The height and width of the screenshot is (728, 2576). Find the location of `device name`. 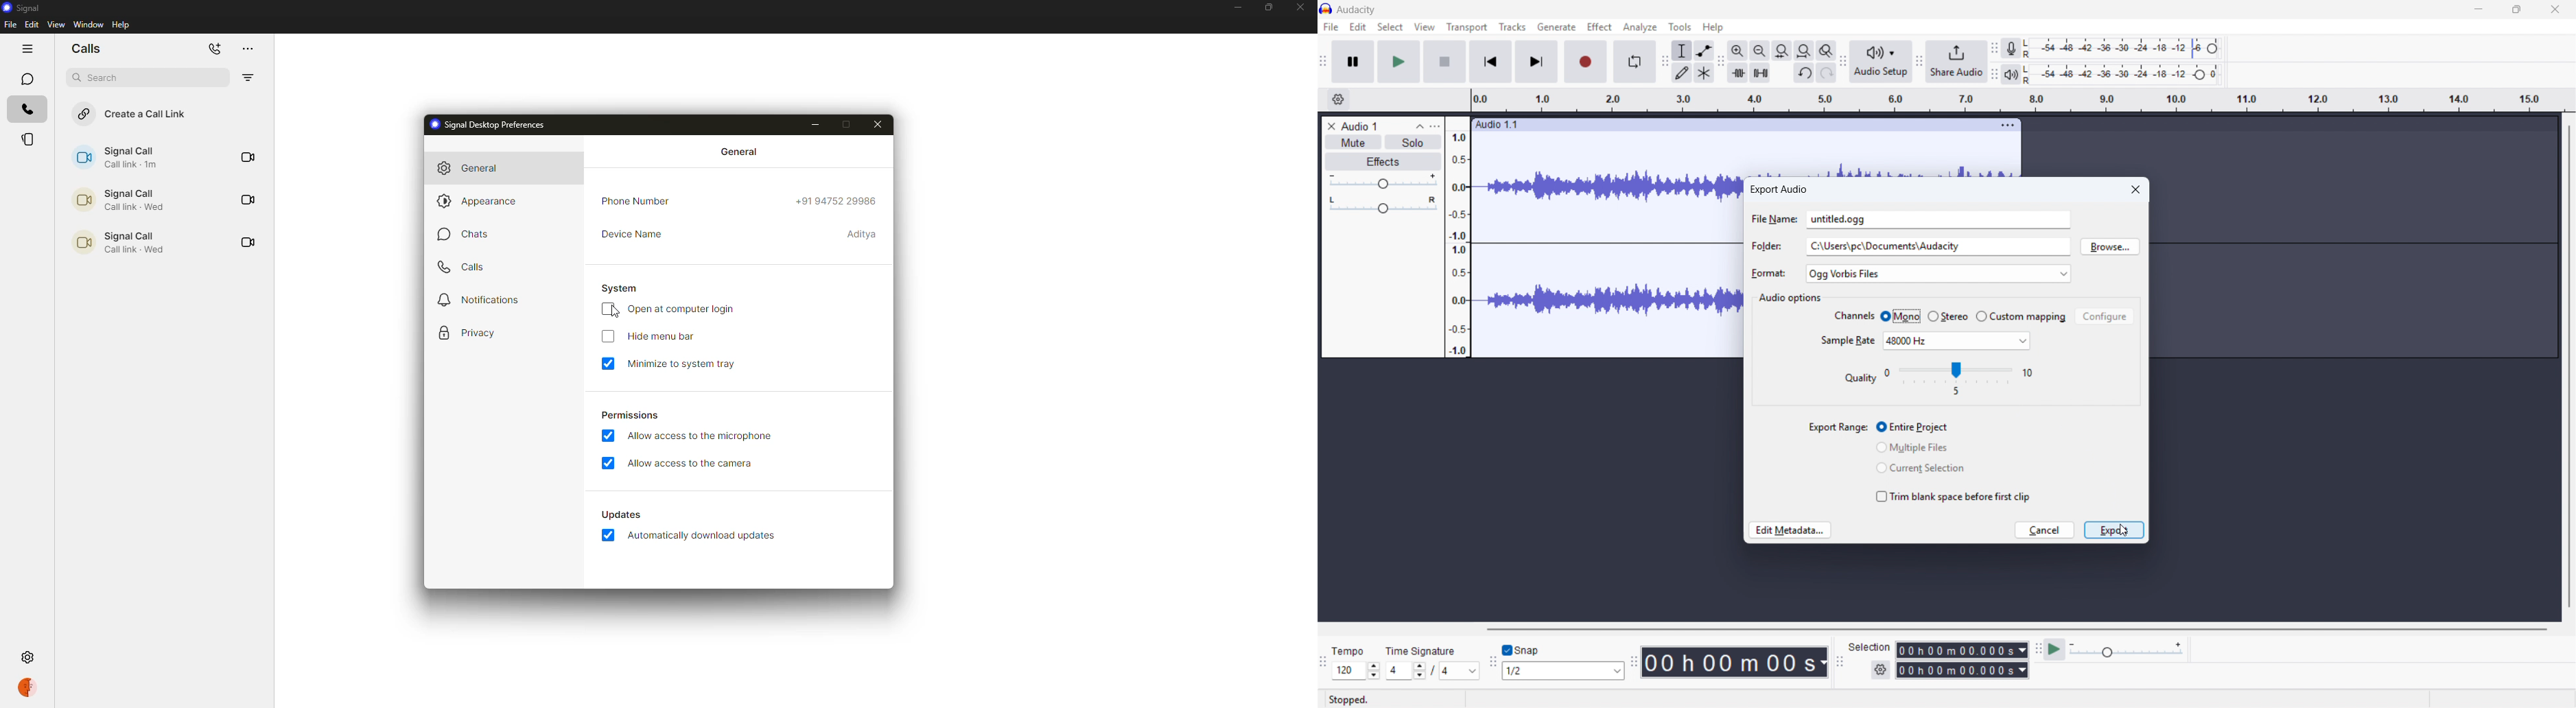

device name is located at coordinates (863, 236).